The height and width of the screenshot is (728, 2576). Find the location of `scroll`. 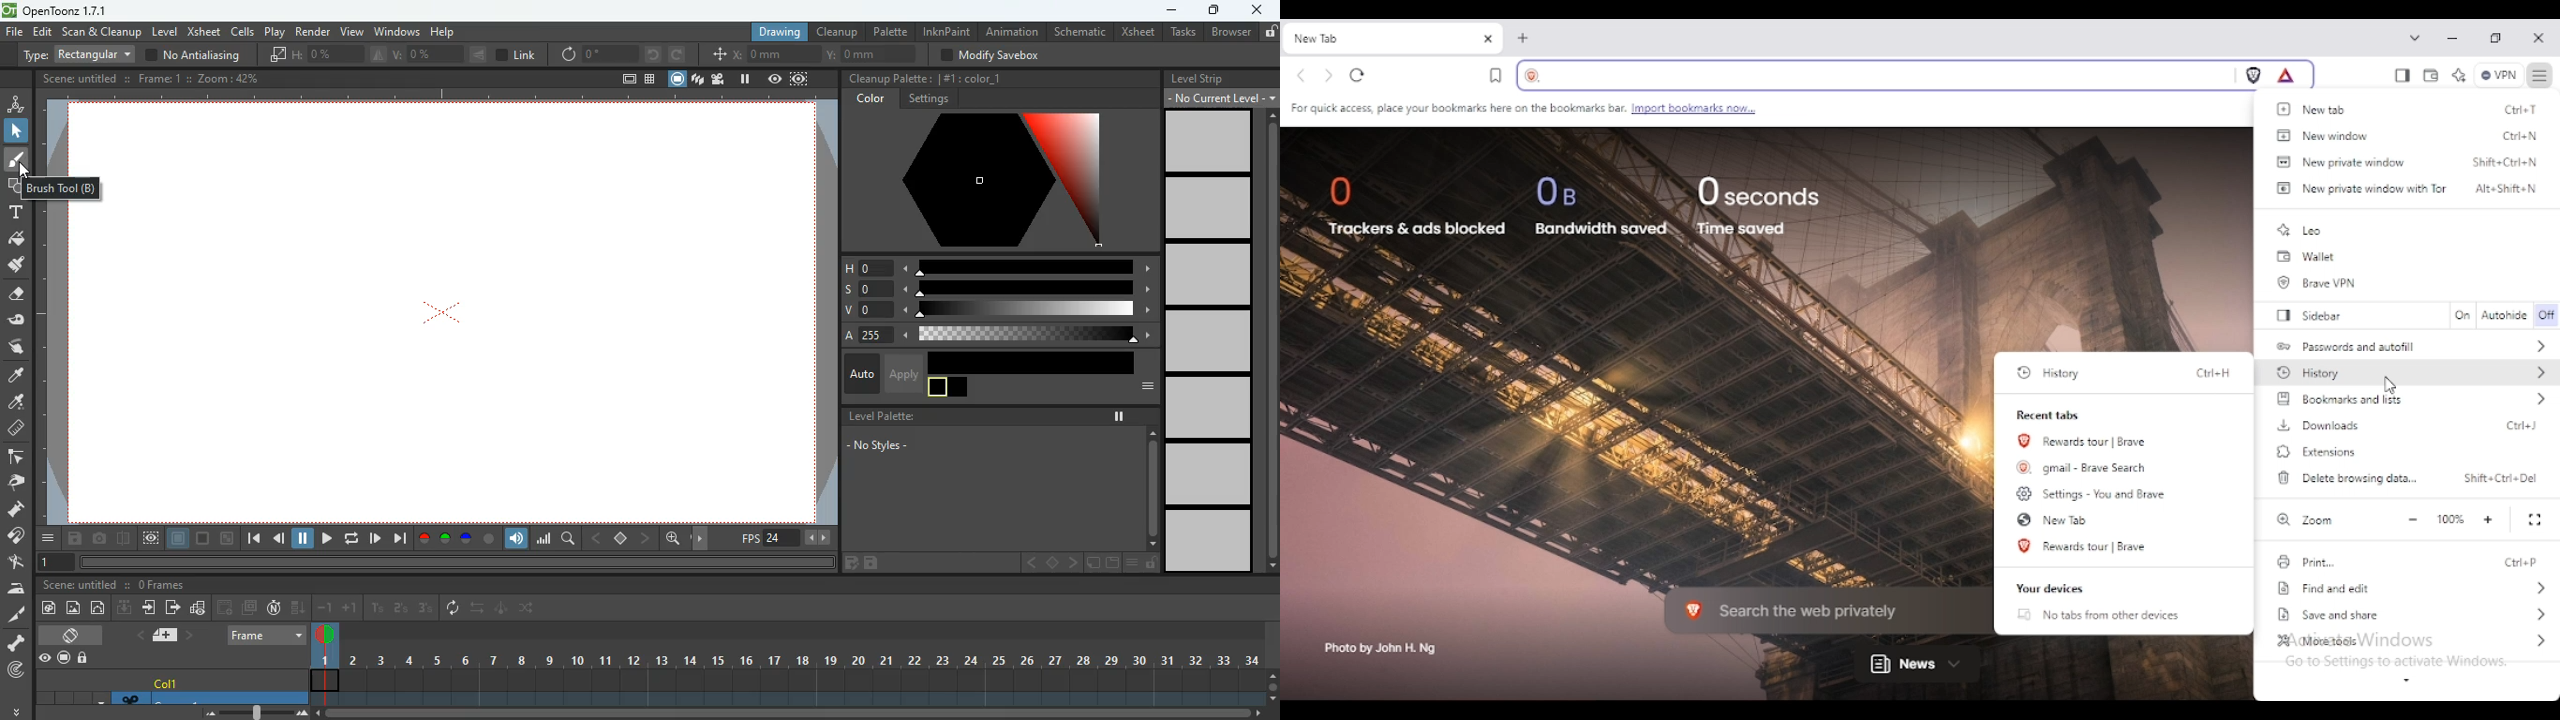

scroll is located at coordinates (1268, 341).